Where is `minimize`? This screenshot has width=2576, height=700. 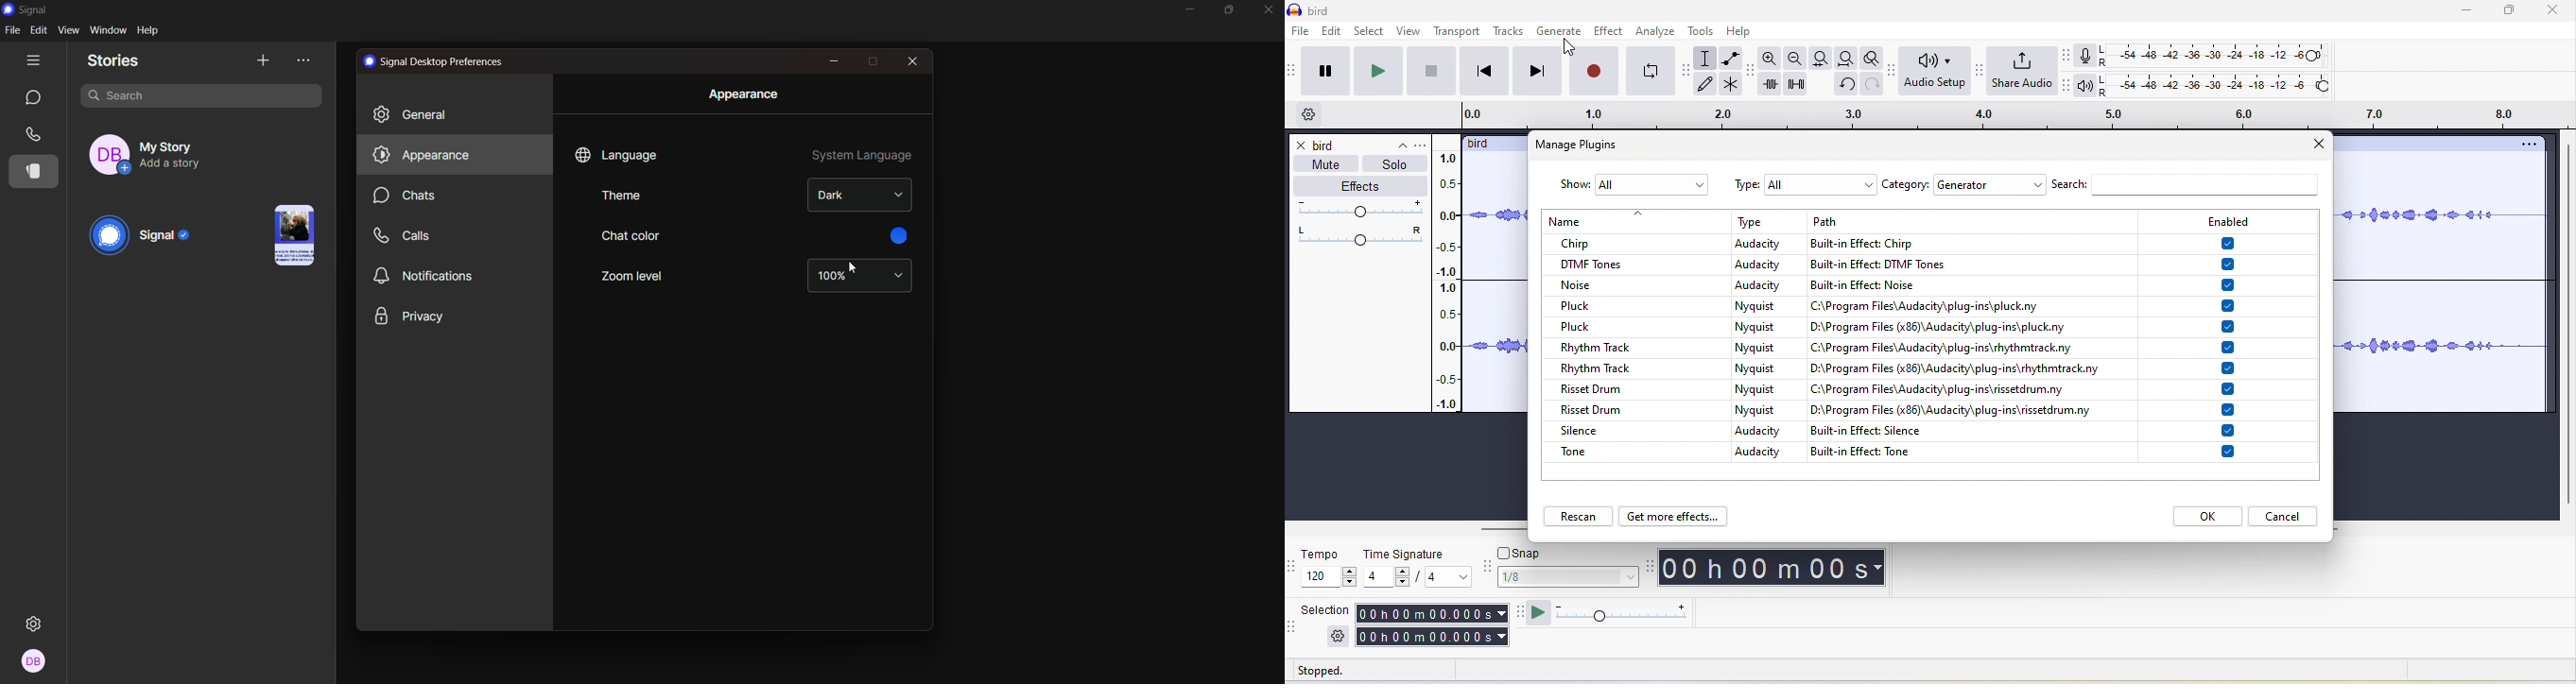 minimize is located at coordinates (834, 60).